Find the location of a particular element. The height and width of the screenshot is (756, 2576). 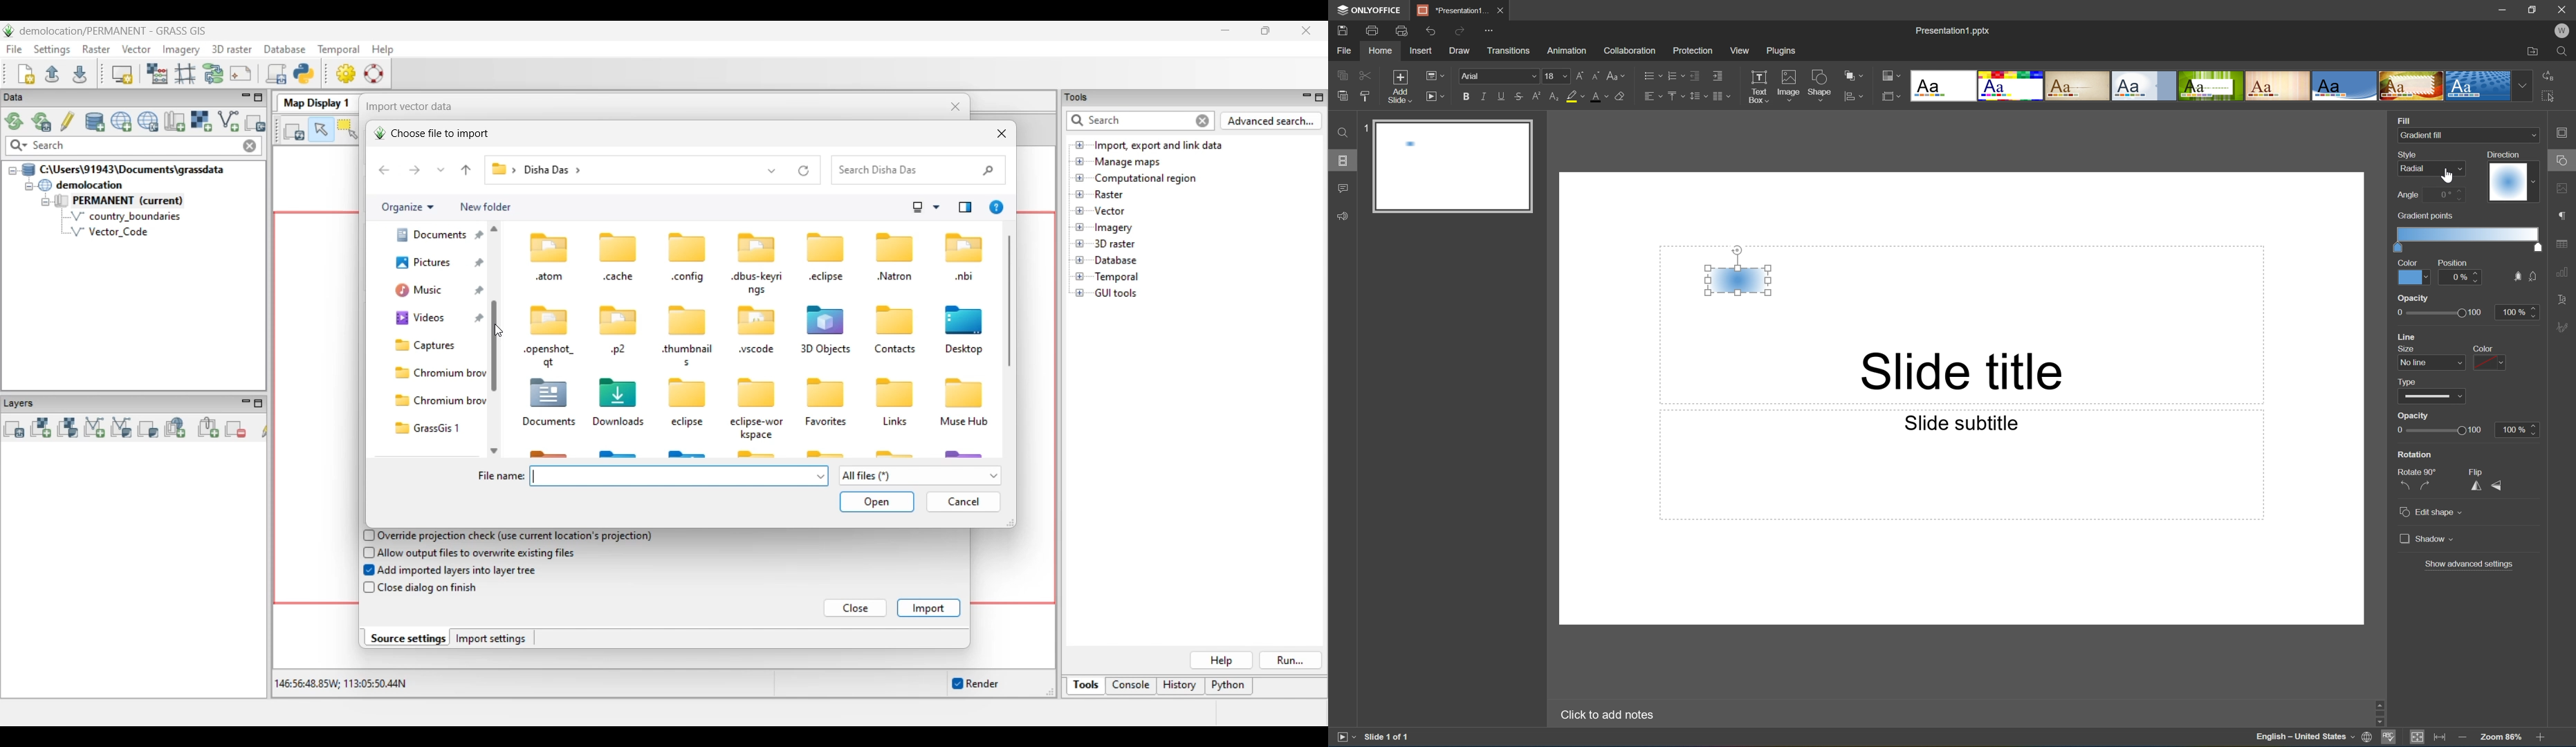

Start slideshow is located at coordinates (1345, 736).